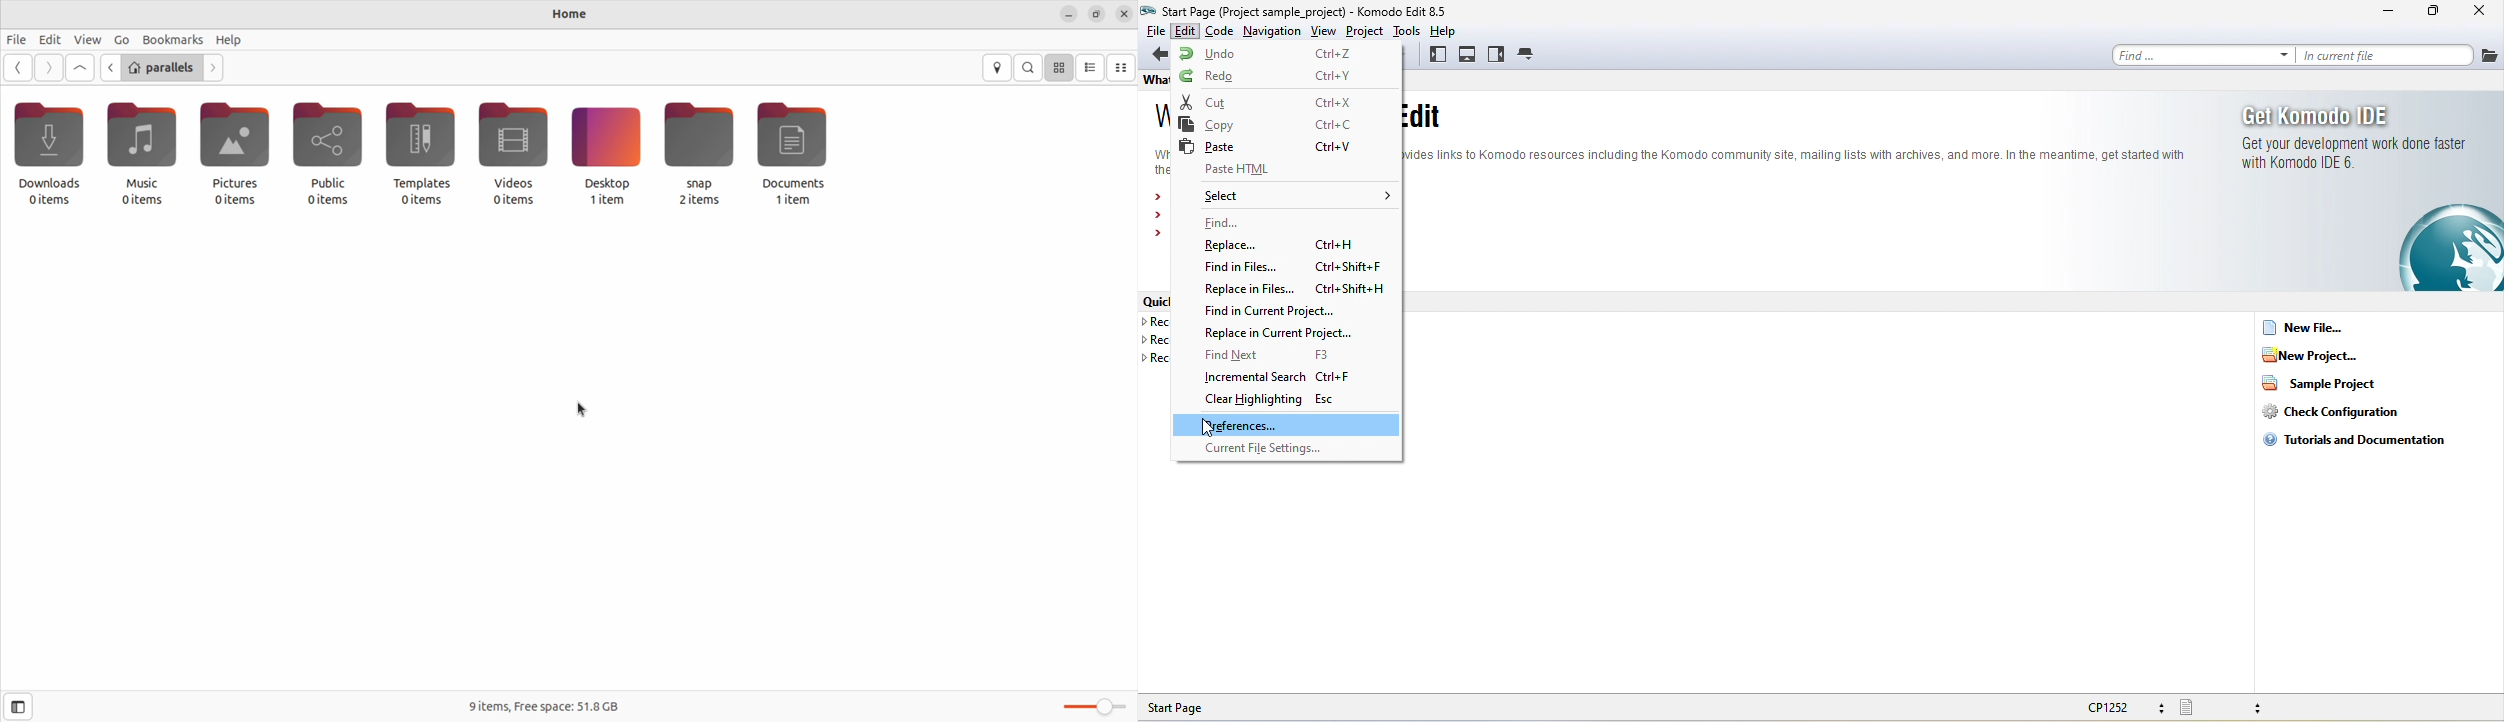 The height and width of the screenshot is (728, 2520). Describe the element at coordinates (1061, 66) in the screenshot. I see `icon view` at that location.